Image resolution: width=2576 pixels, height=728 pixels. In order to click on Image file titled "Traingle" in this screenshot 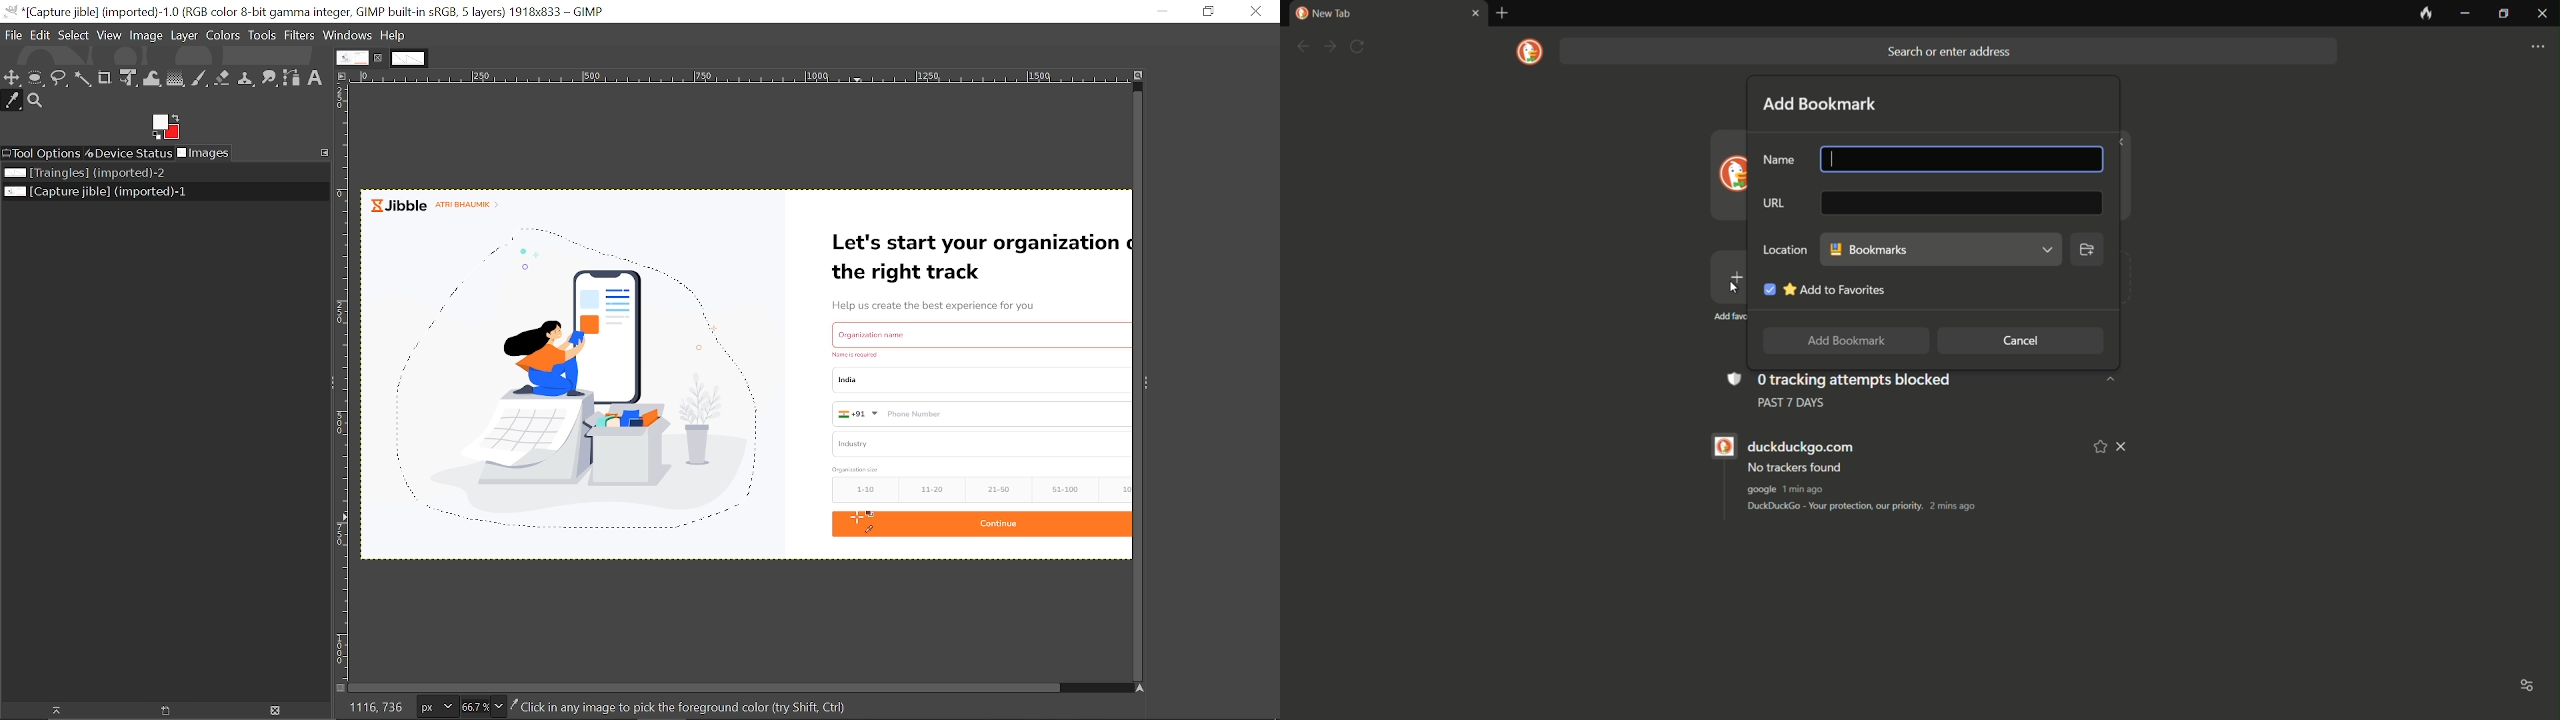, I will do `click(158, 172)`.